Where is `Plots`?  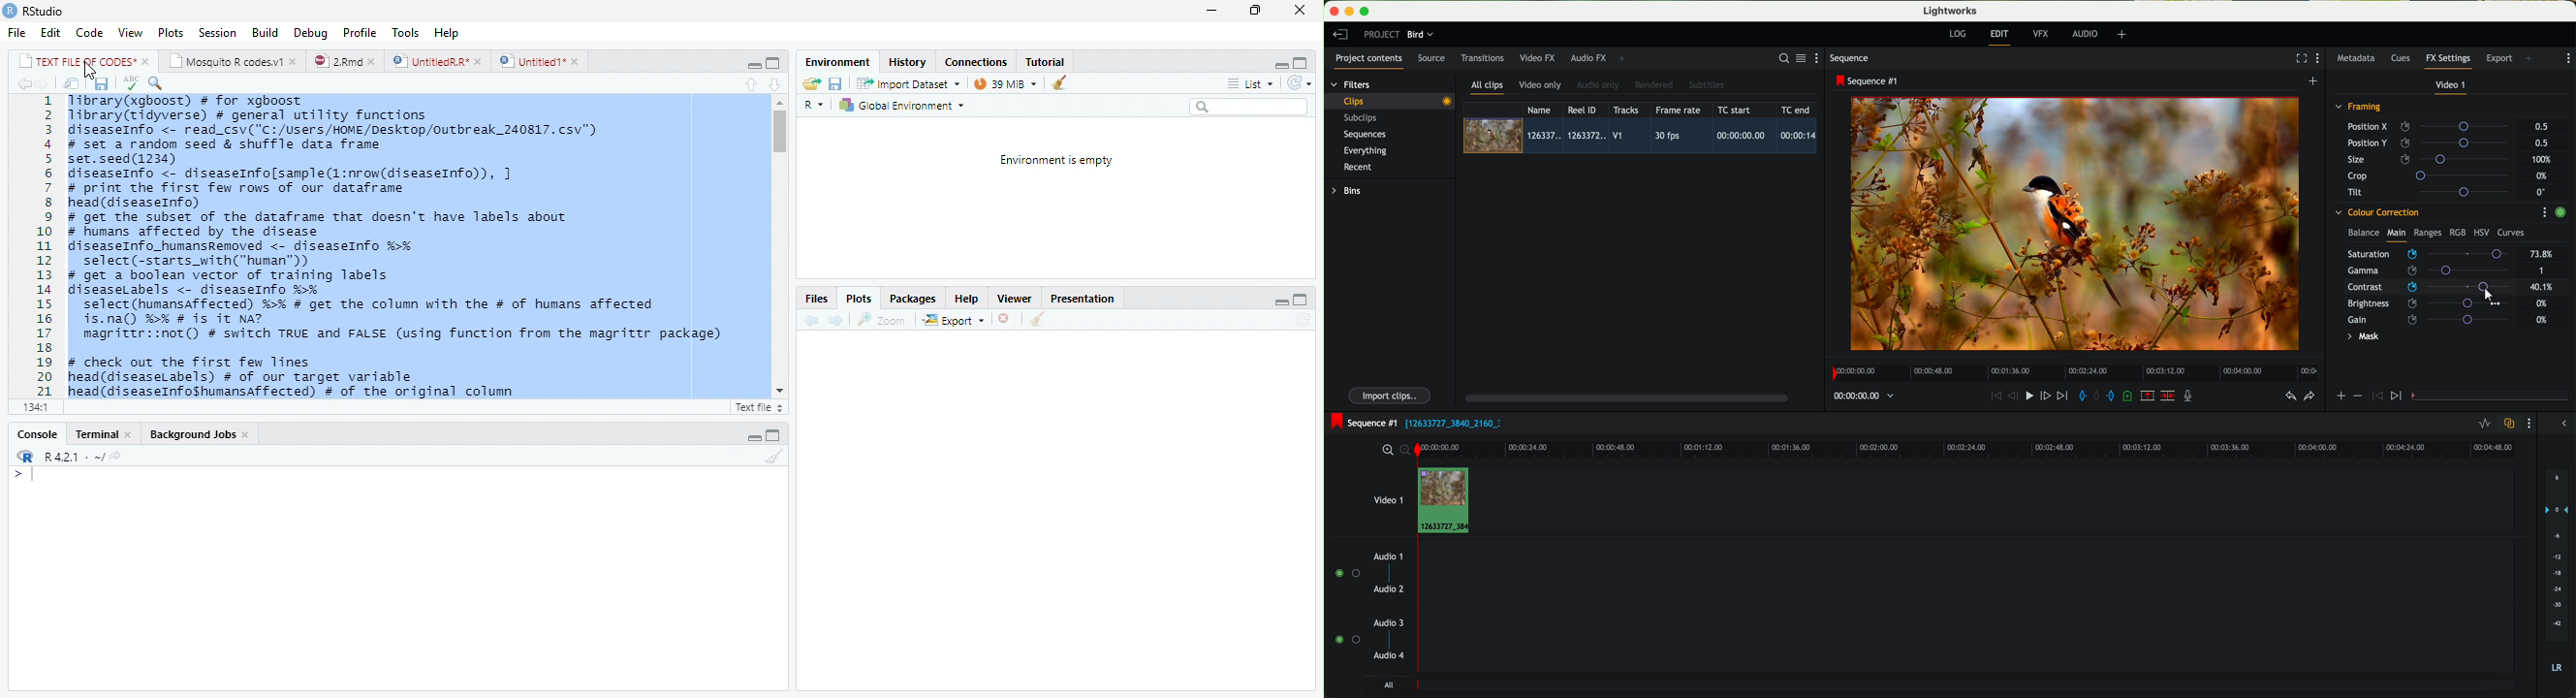 Plots is located at coordinates (169, 32).